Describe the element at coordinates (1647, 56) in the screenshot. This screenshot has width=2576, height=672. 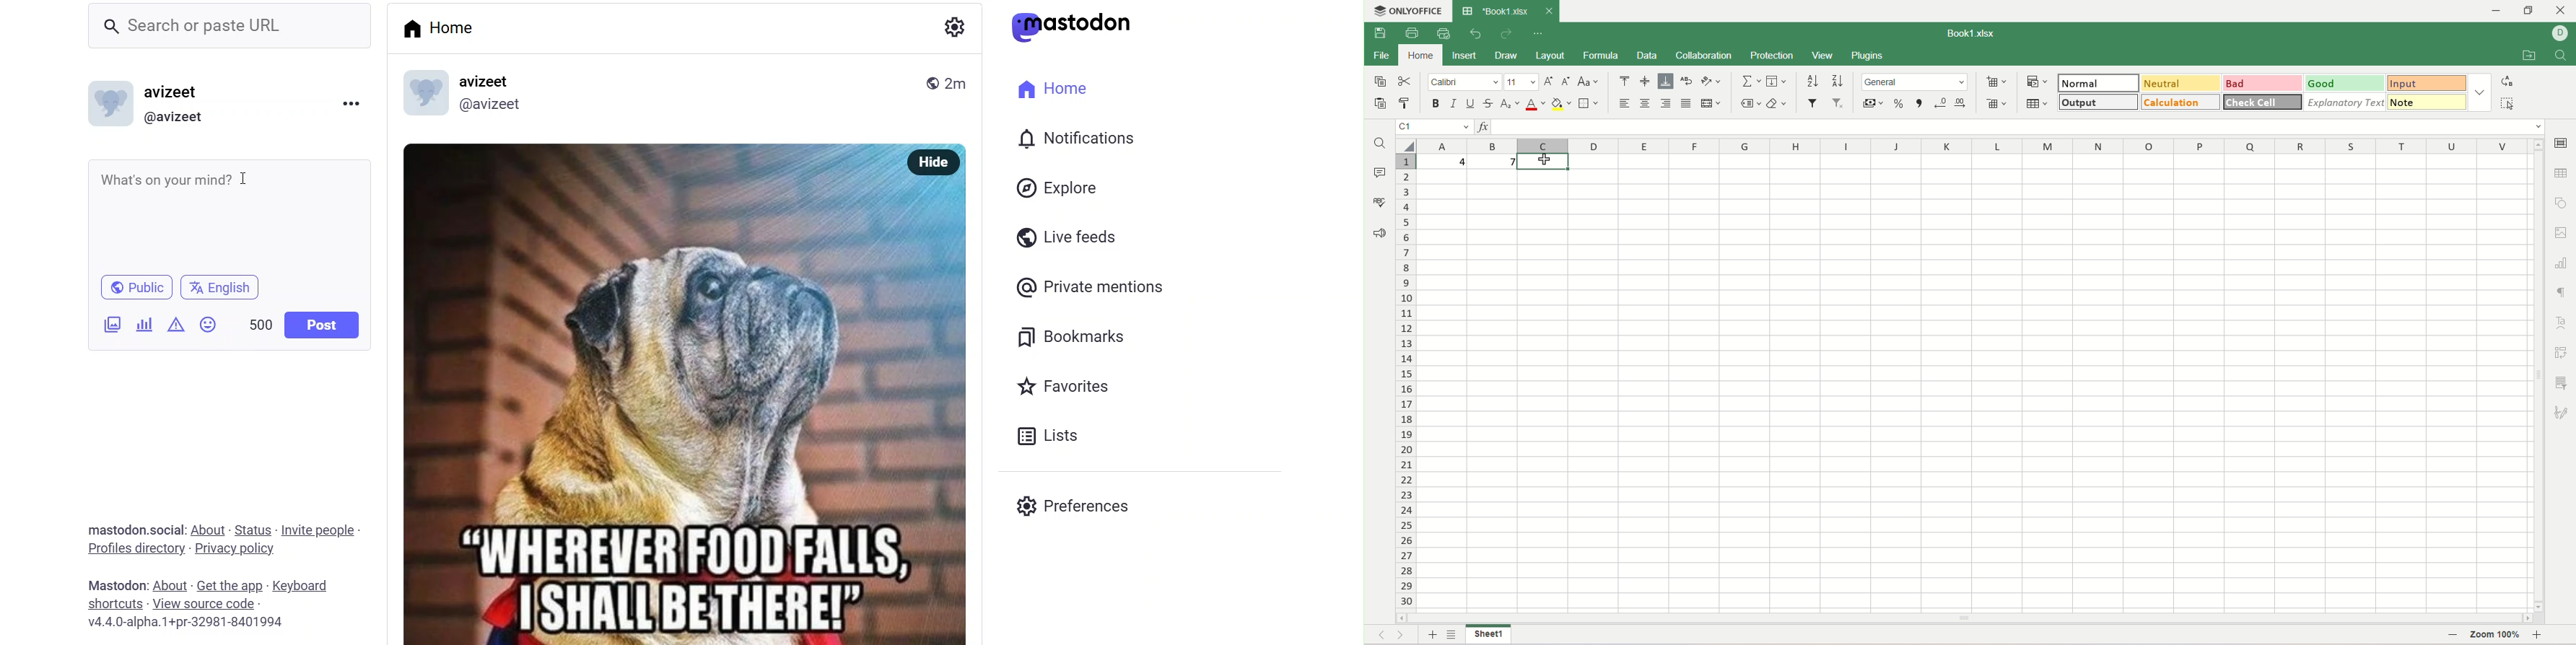
I see `data` at that location.